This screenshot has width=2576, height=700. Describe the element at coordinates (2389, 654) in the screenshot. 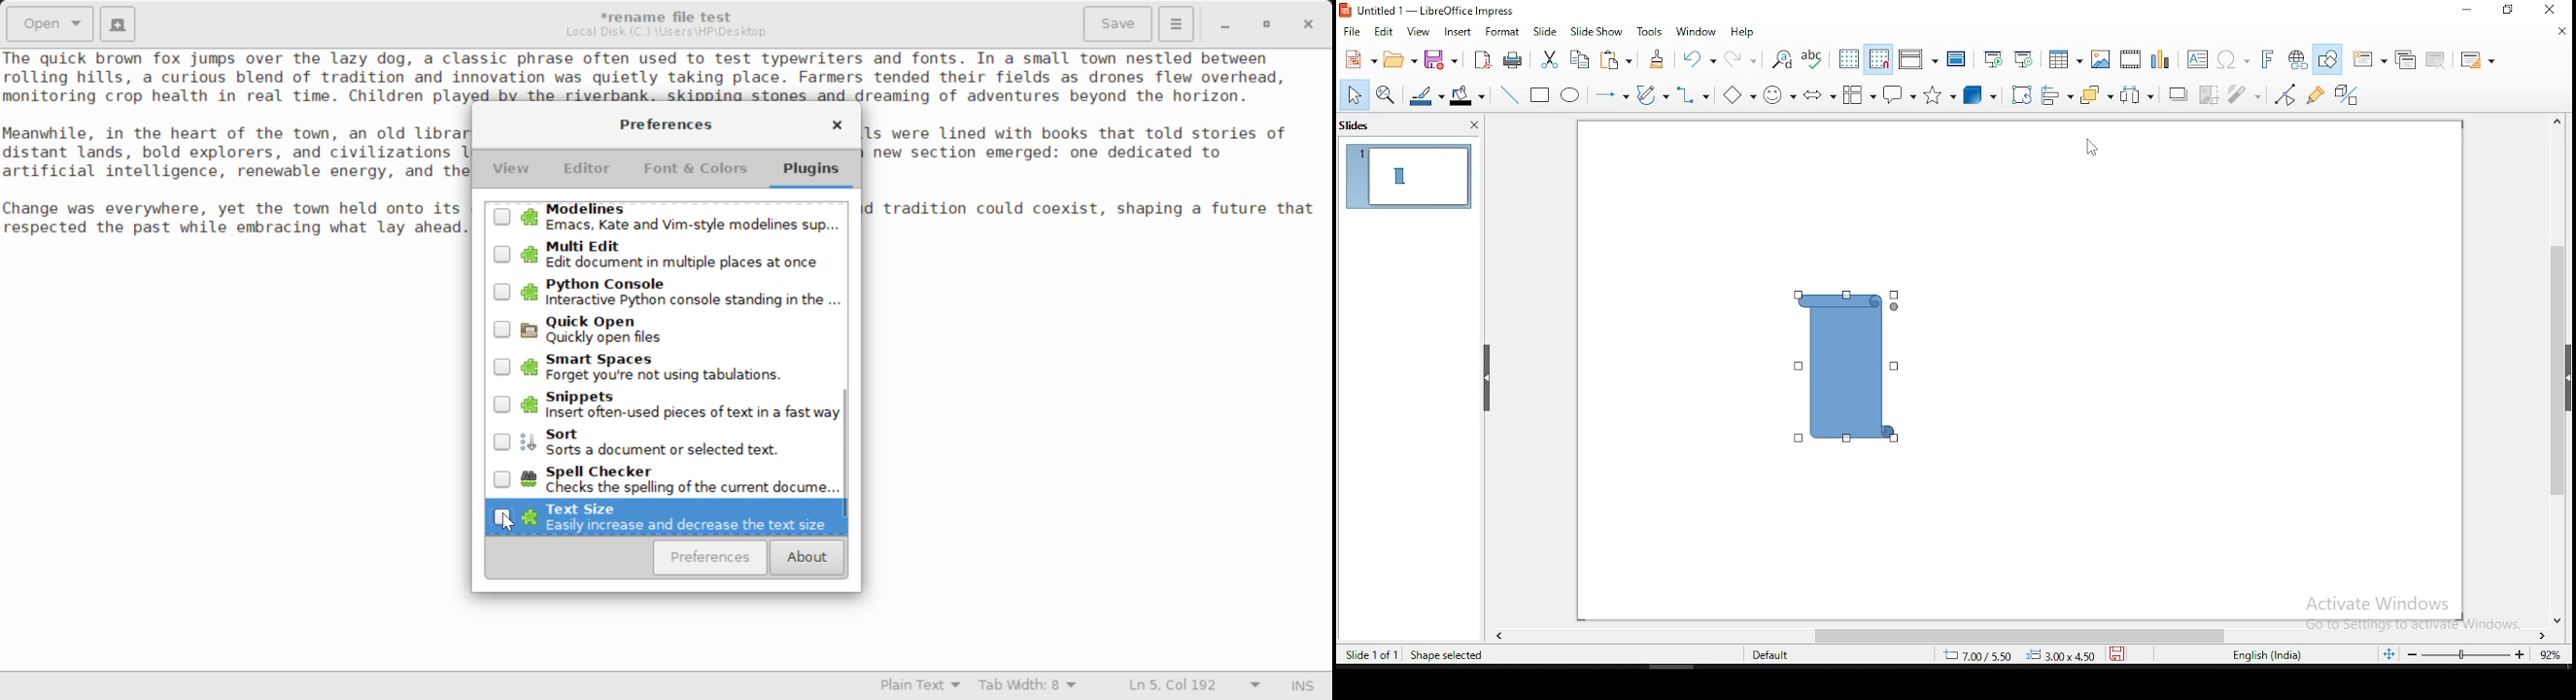

I see `fit slide to current window` at that location.